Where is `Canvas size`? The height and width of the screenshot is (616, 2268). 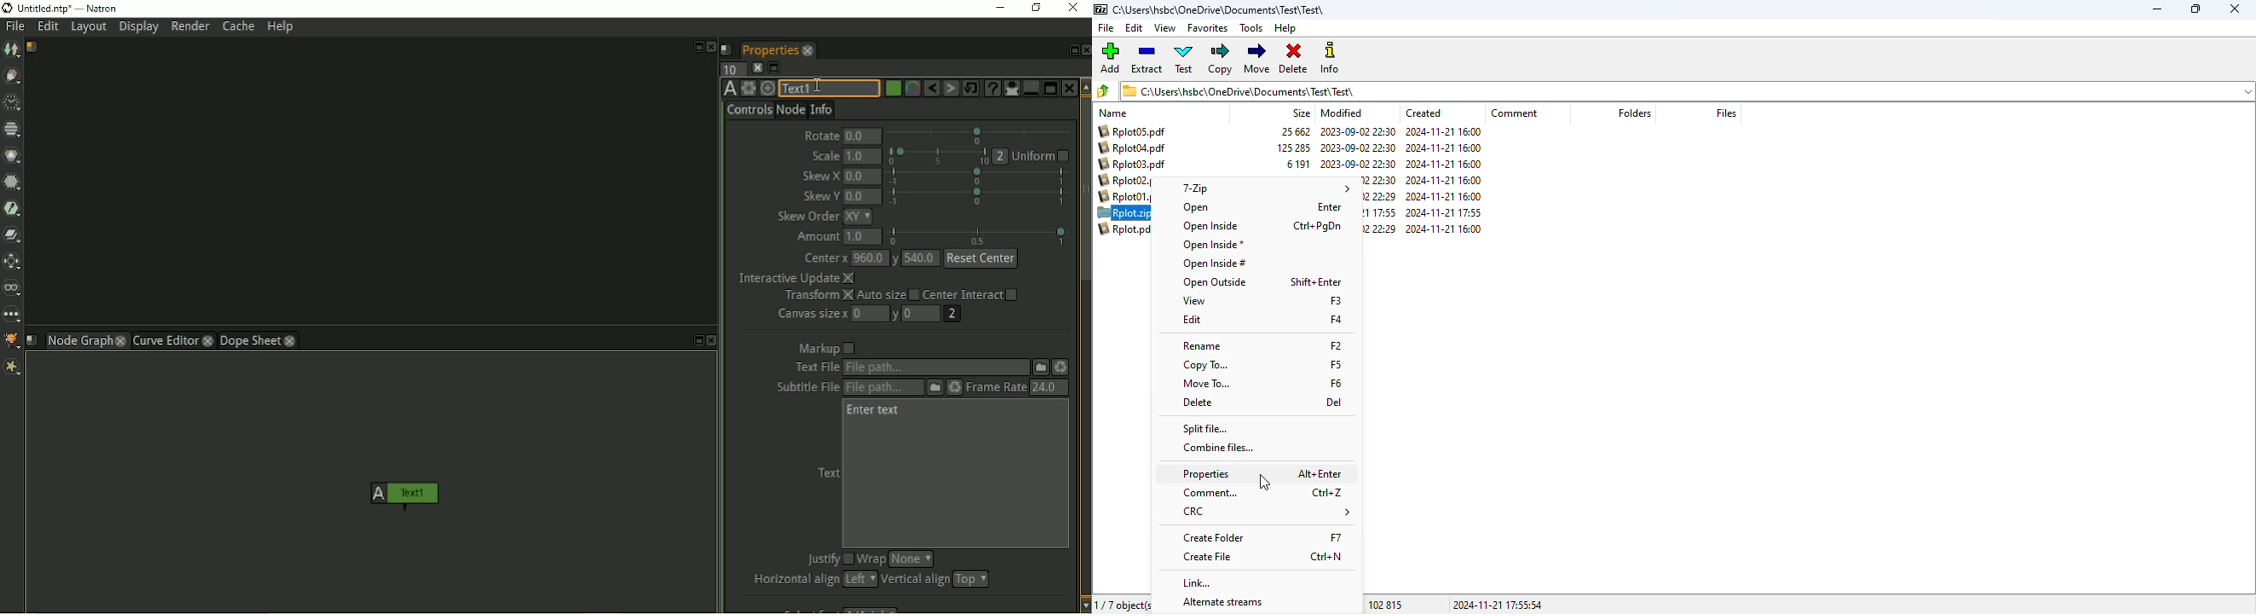
Canvas size is located at coordinates (811, 314).